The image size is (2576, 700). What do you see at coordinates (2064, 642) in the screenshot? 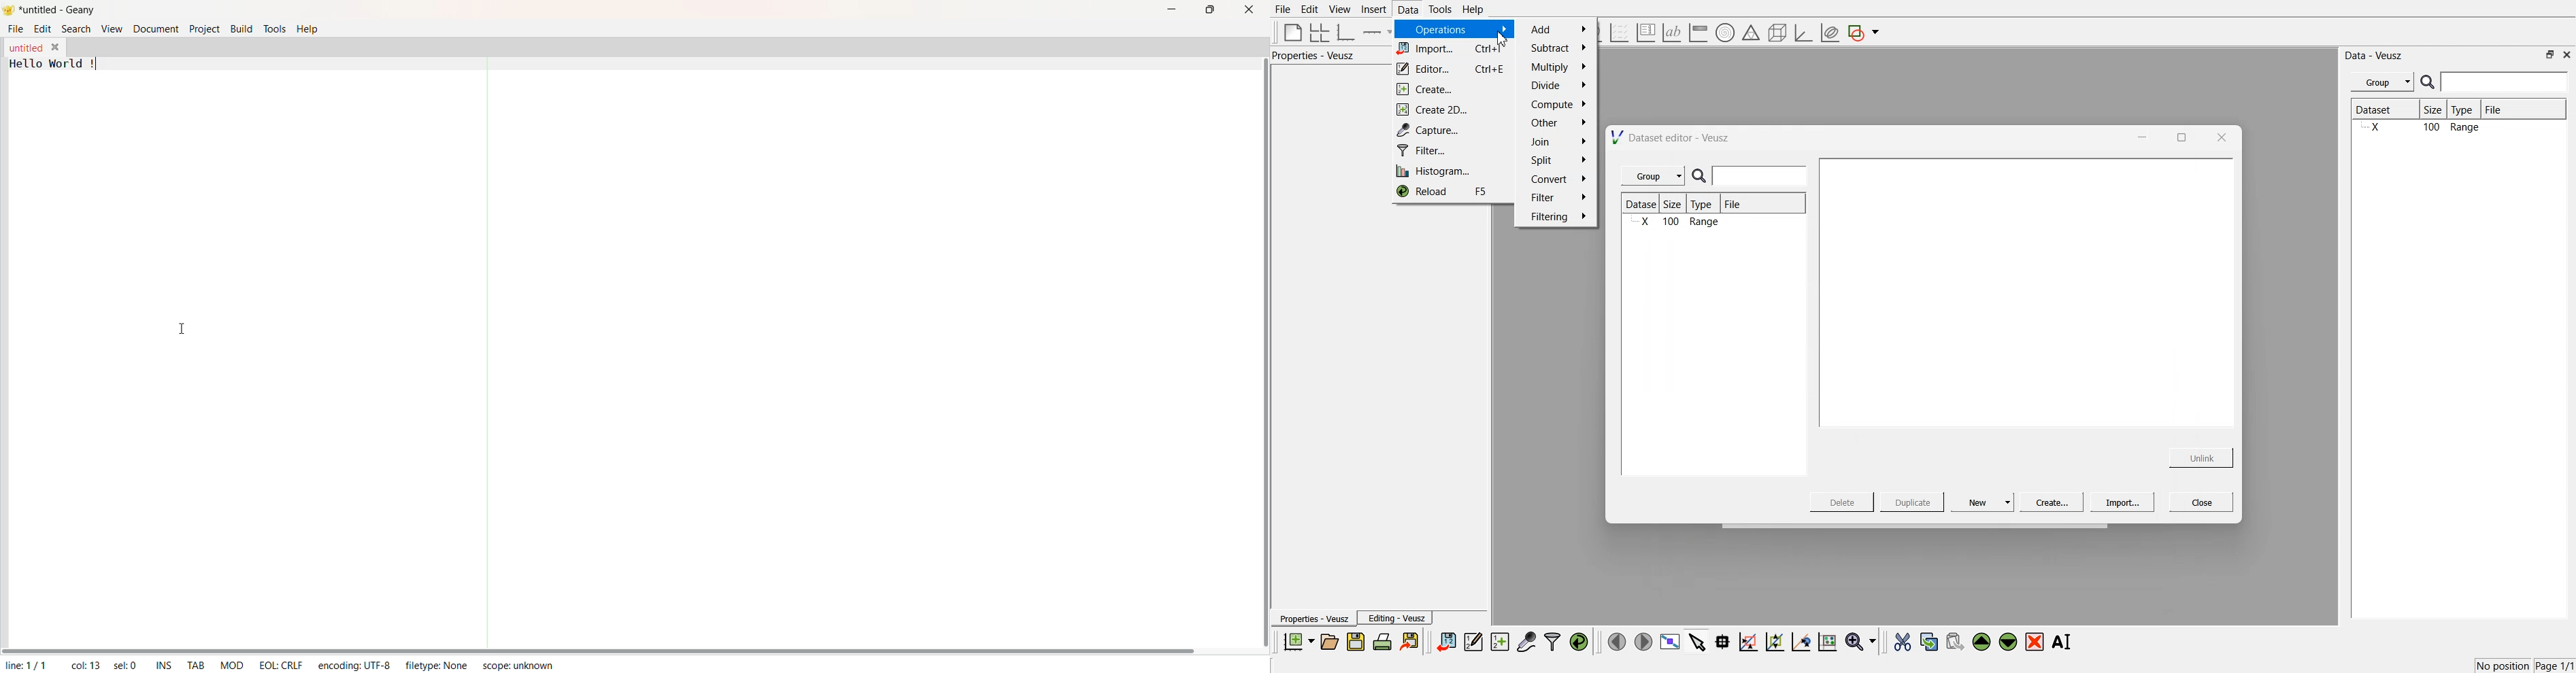
I see `Rename the selected widgets` at bounding box center [2064, 642].